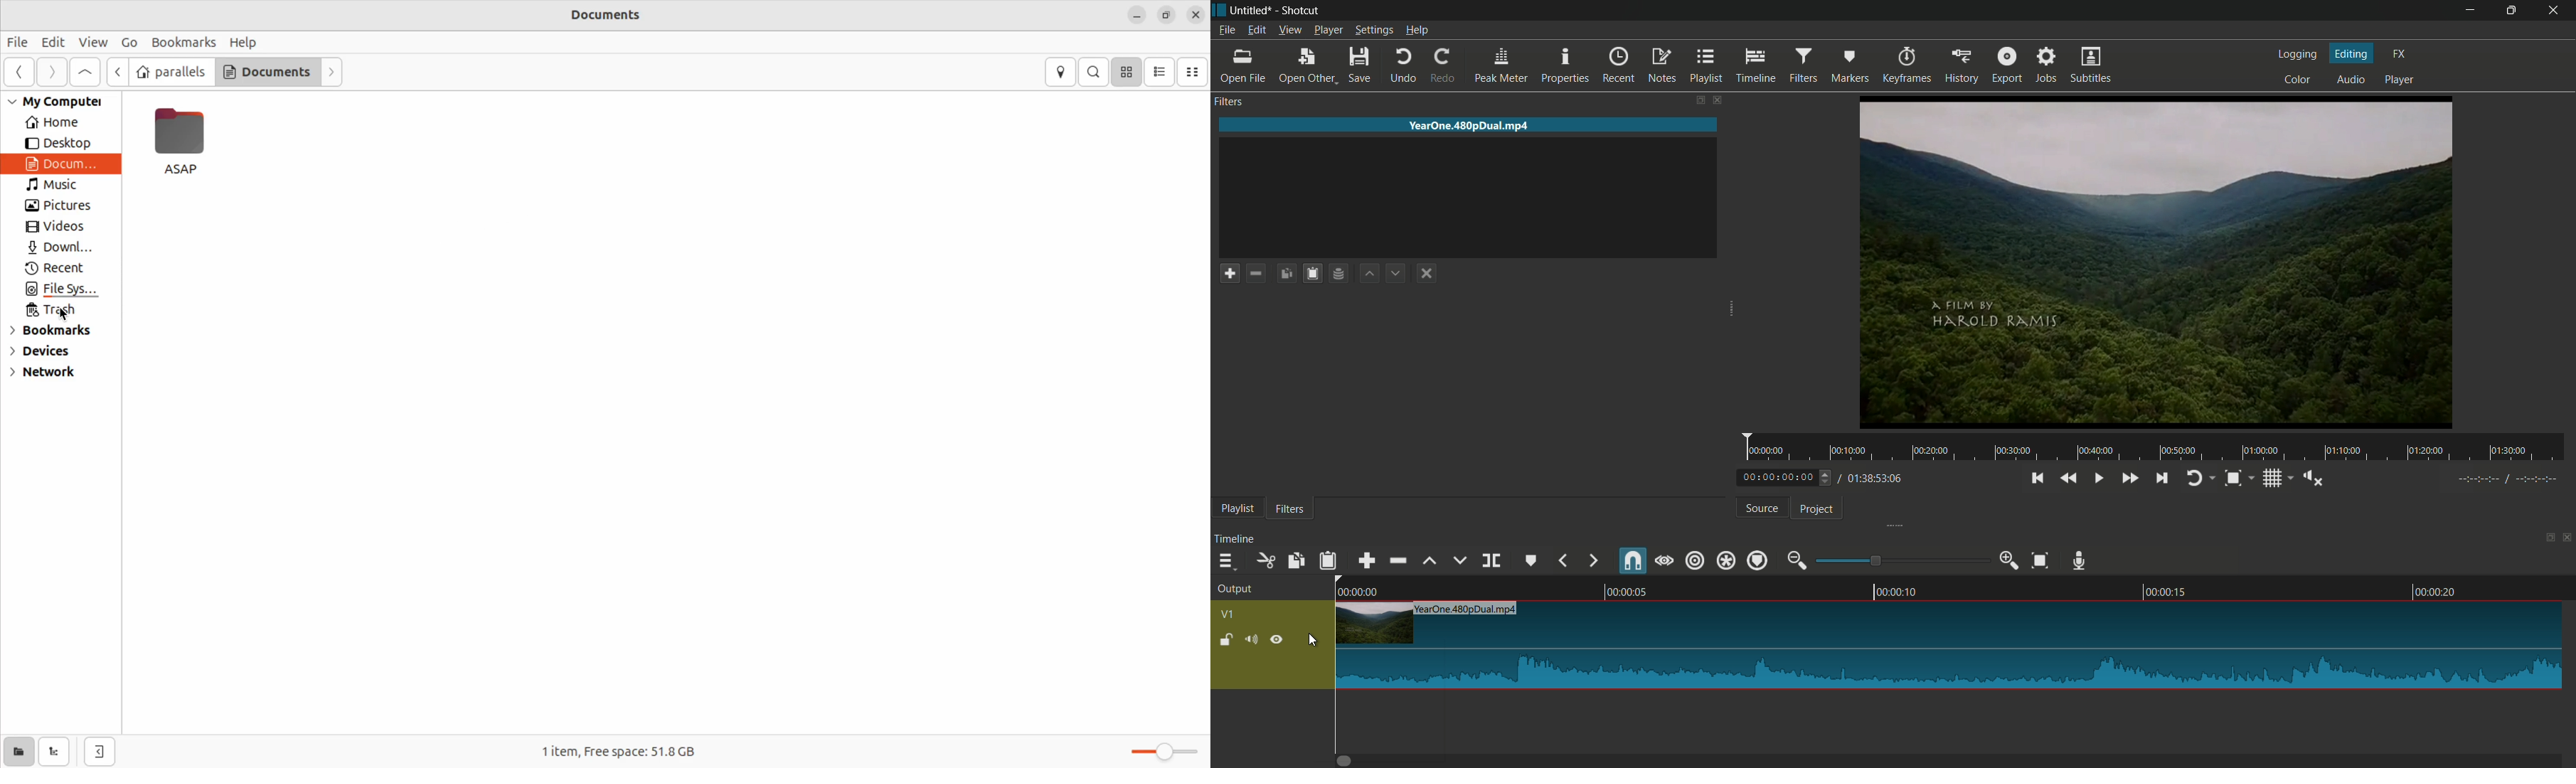  I want to click on quickly play forward, so click(2127, 477).